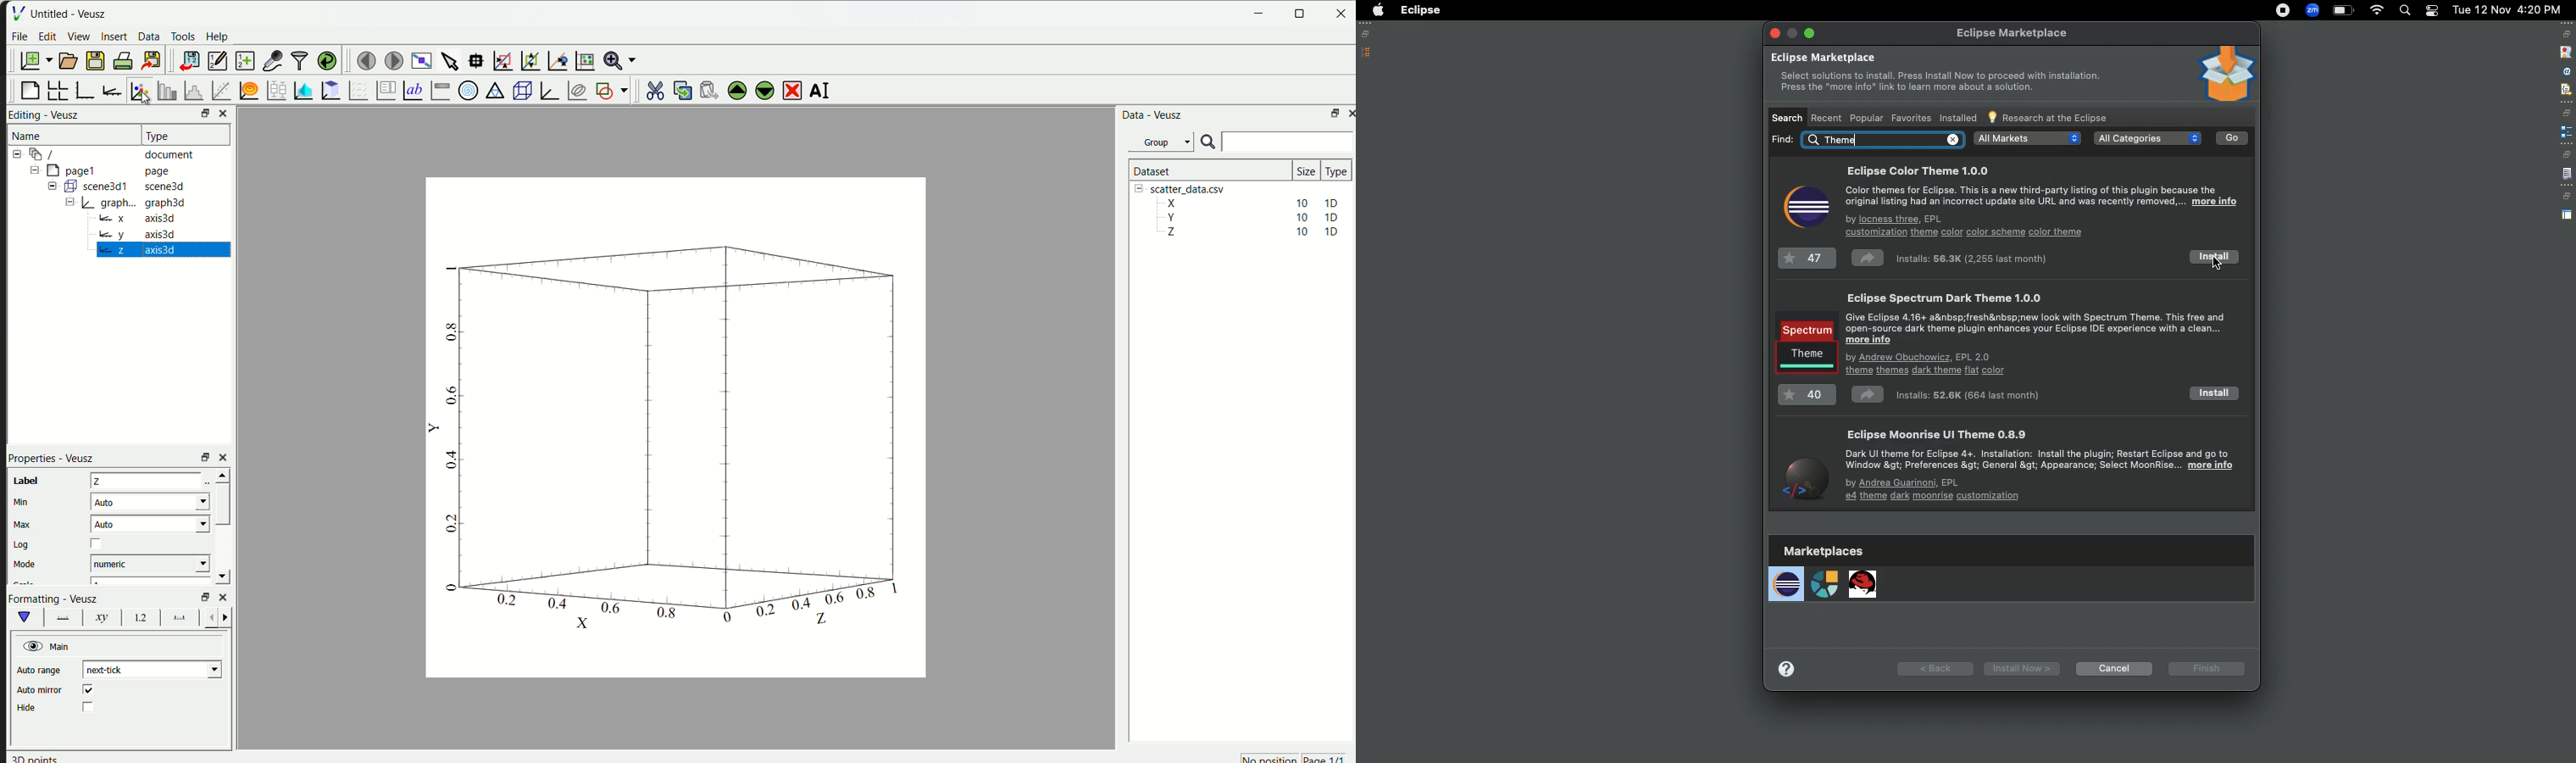  What do you see at coordinates (736, 90) in the screenshot?
I see `move up the selected widget` at bounding box center [736, 90].